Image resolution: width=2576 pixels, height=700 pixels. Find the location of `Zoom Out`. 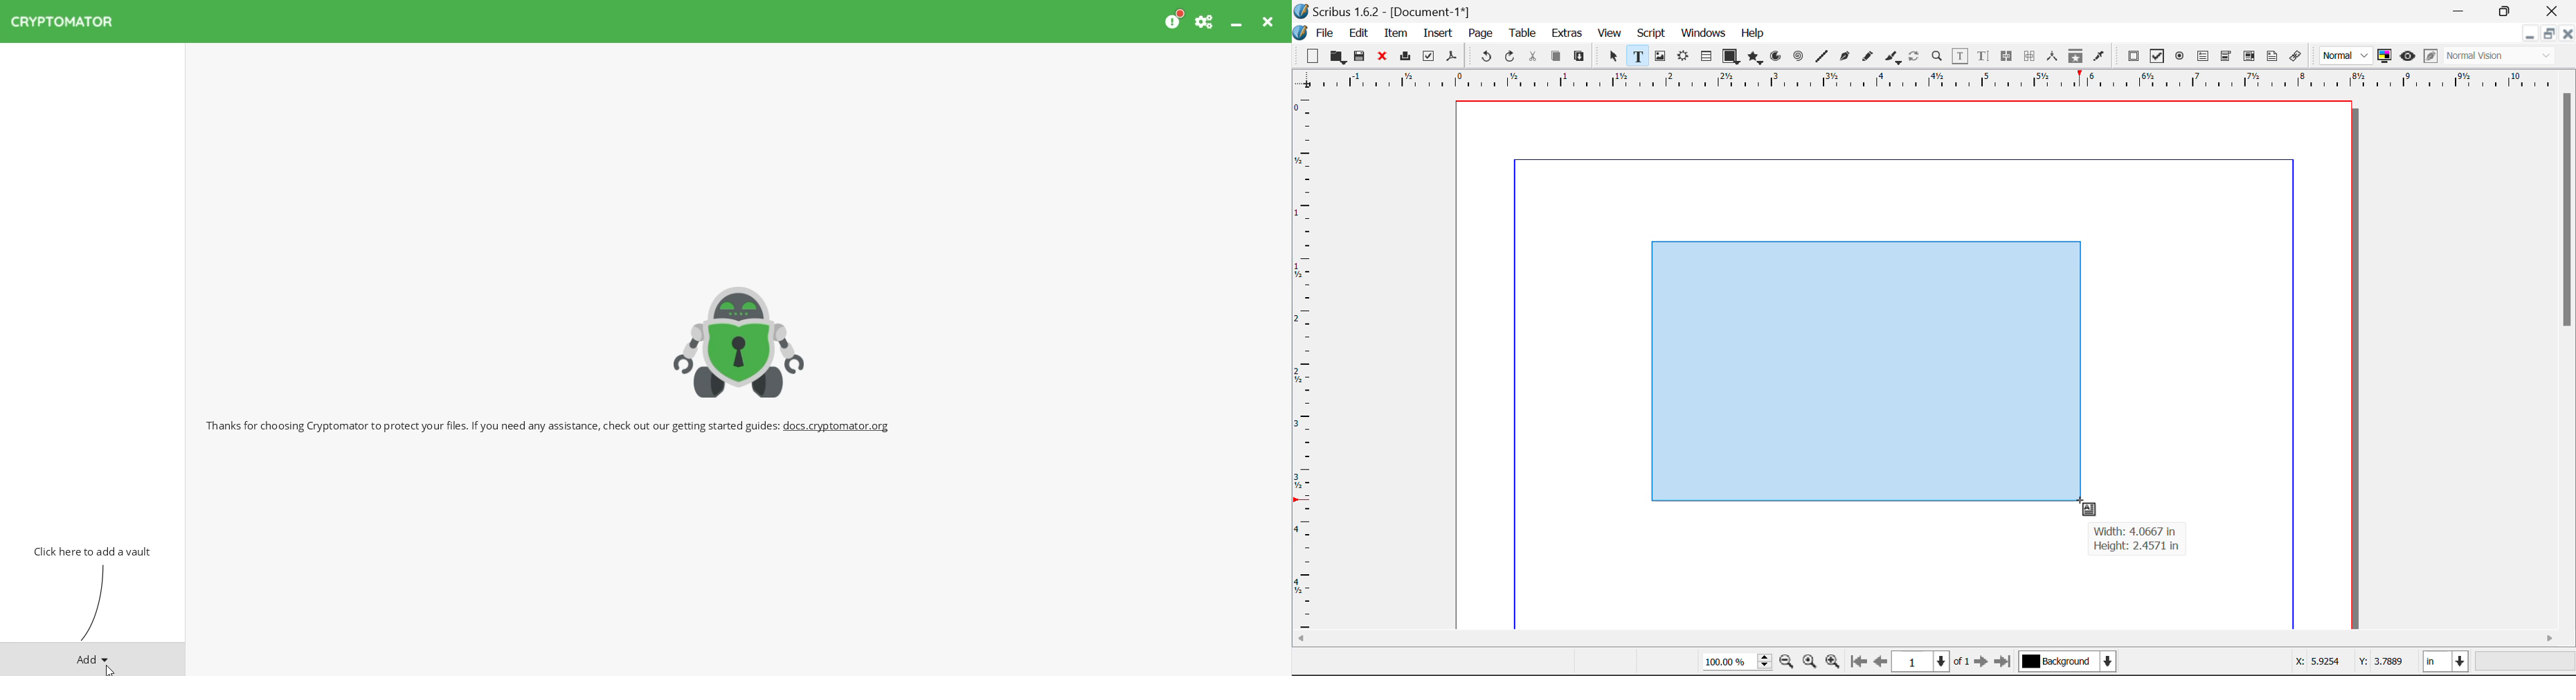

Zoom Out is located at coordinates (1788, 663).